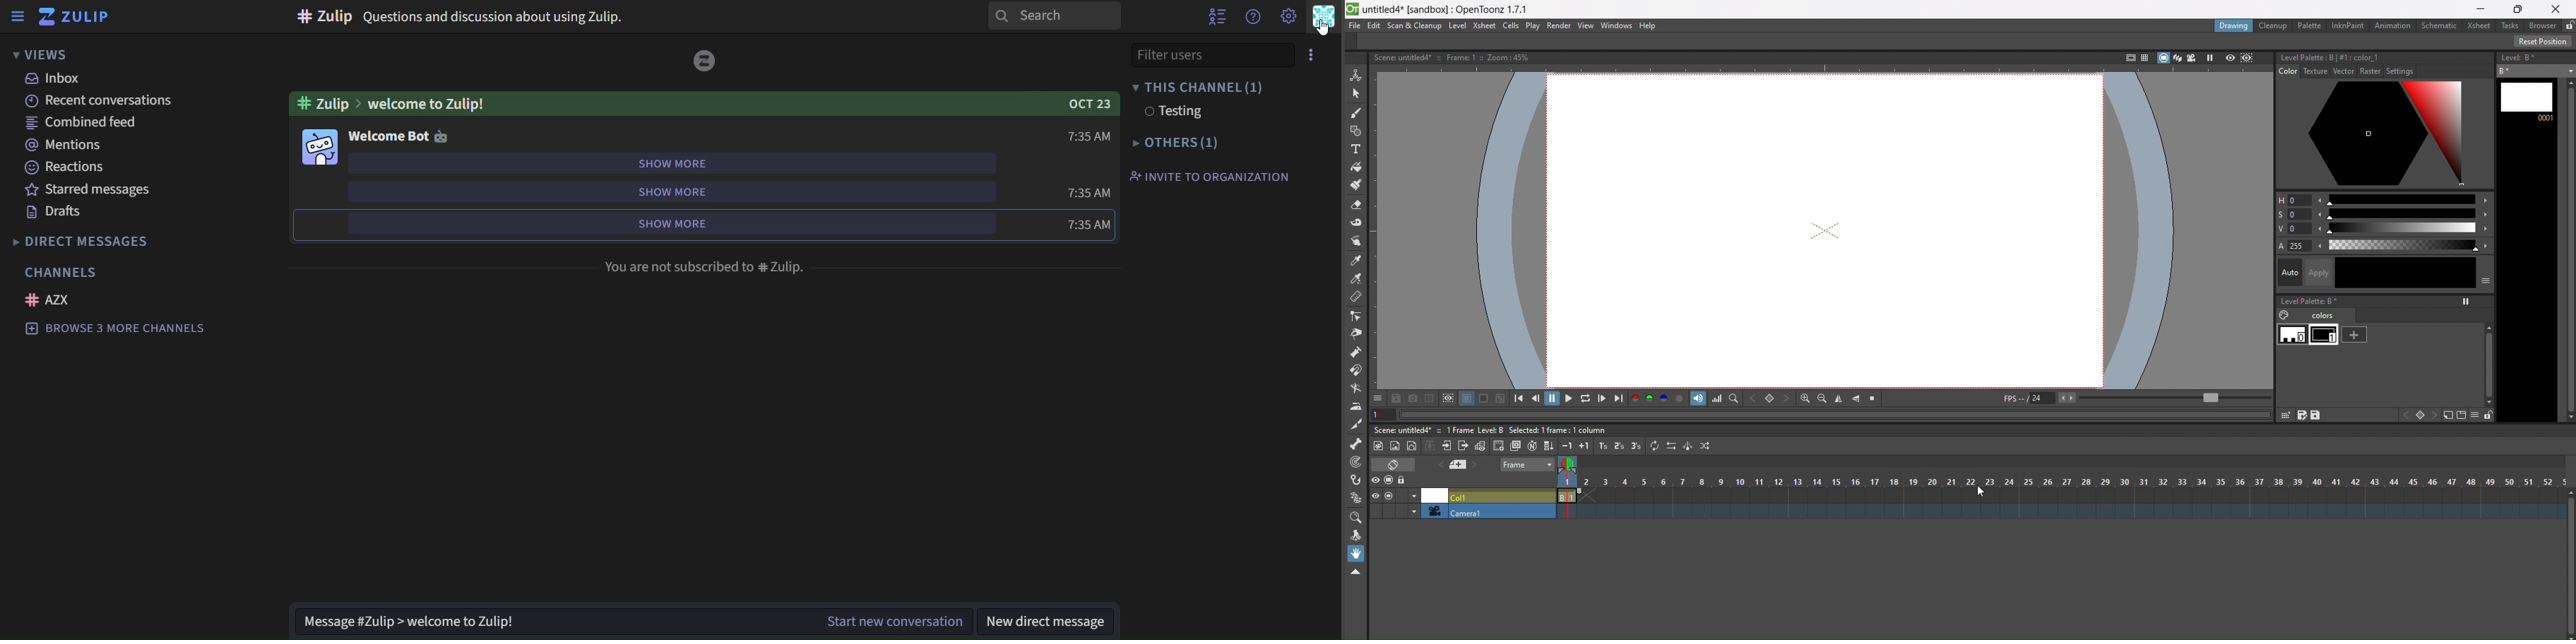 The width and height of the screenshot is (2576, 644). What do you see at coordinates (1353, 10) in the screenshot?
I see `logo` at bounding box center [1353, 10].